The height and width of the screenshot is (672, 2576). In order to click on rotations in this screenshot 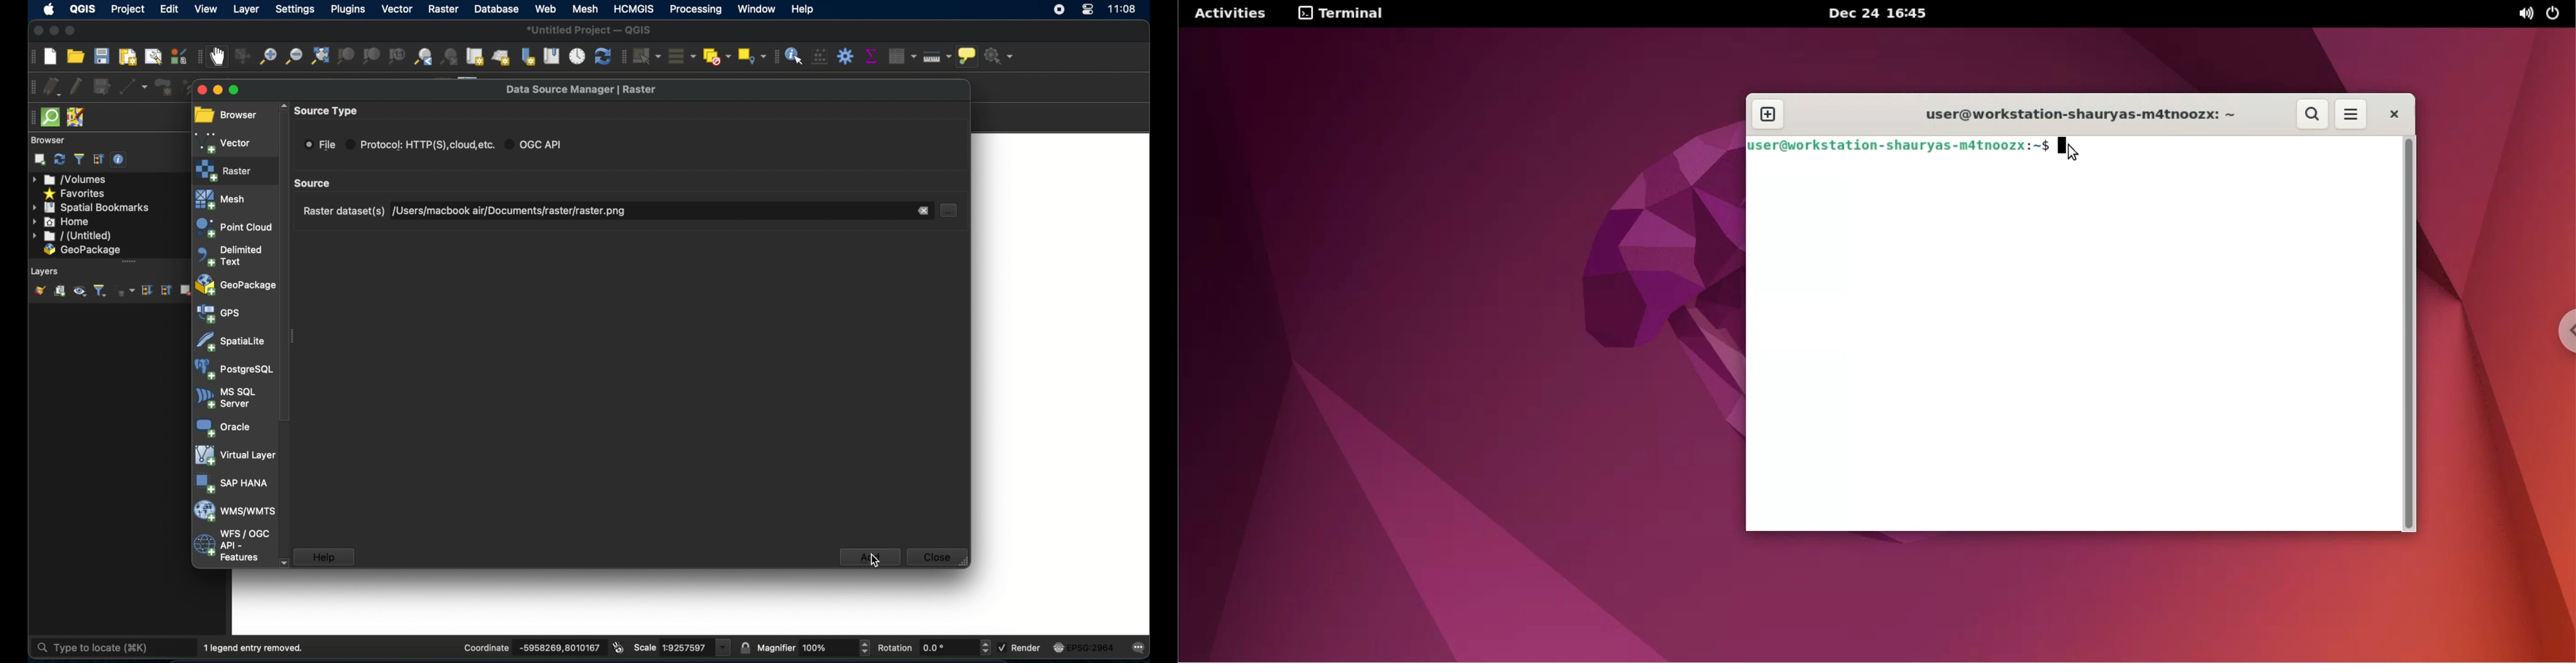, I will do `click(935, 648)`.